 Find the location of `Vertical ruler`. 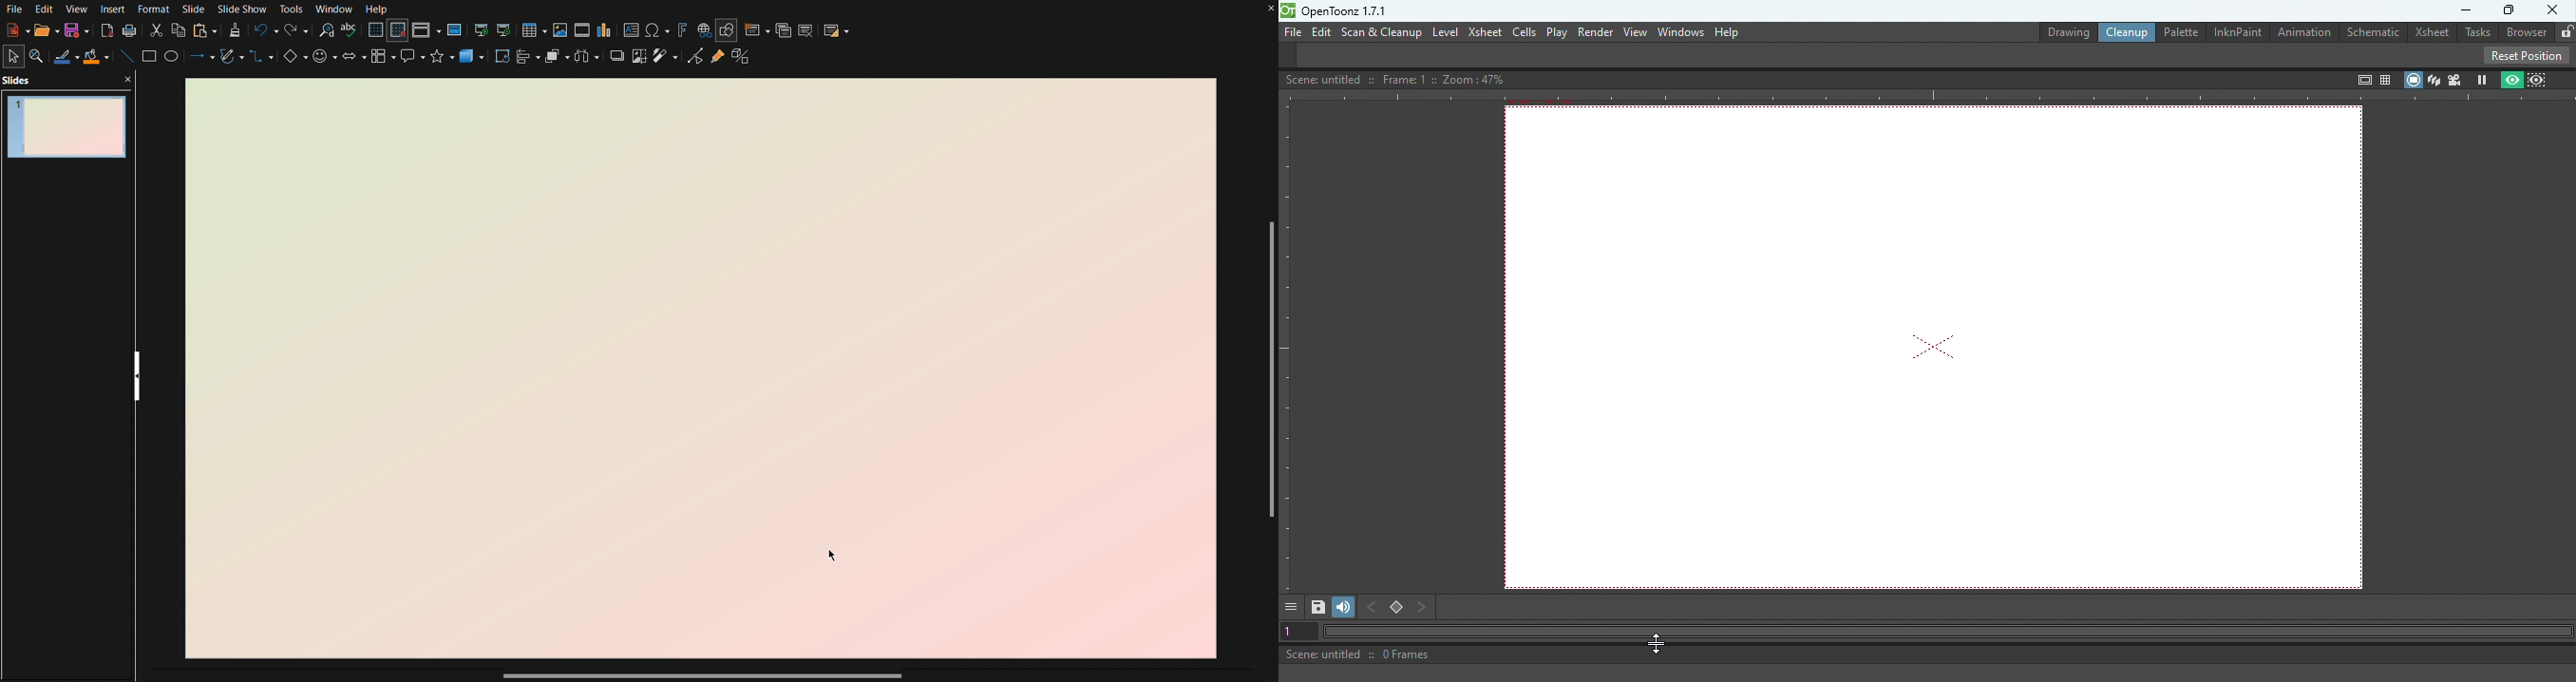

Vertical ruler is located at coordinates (1287, 346).